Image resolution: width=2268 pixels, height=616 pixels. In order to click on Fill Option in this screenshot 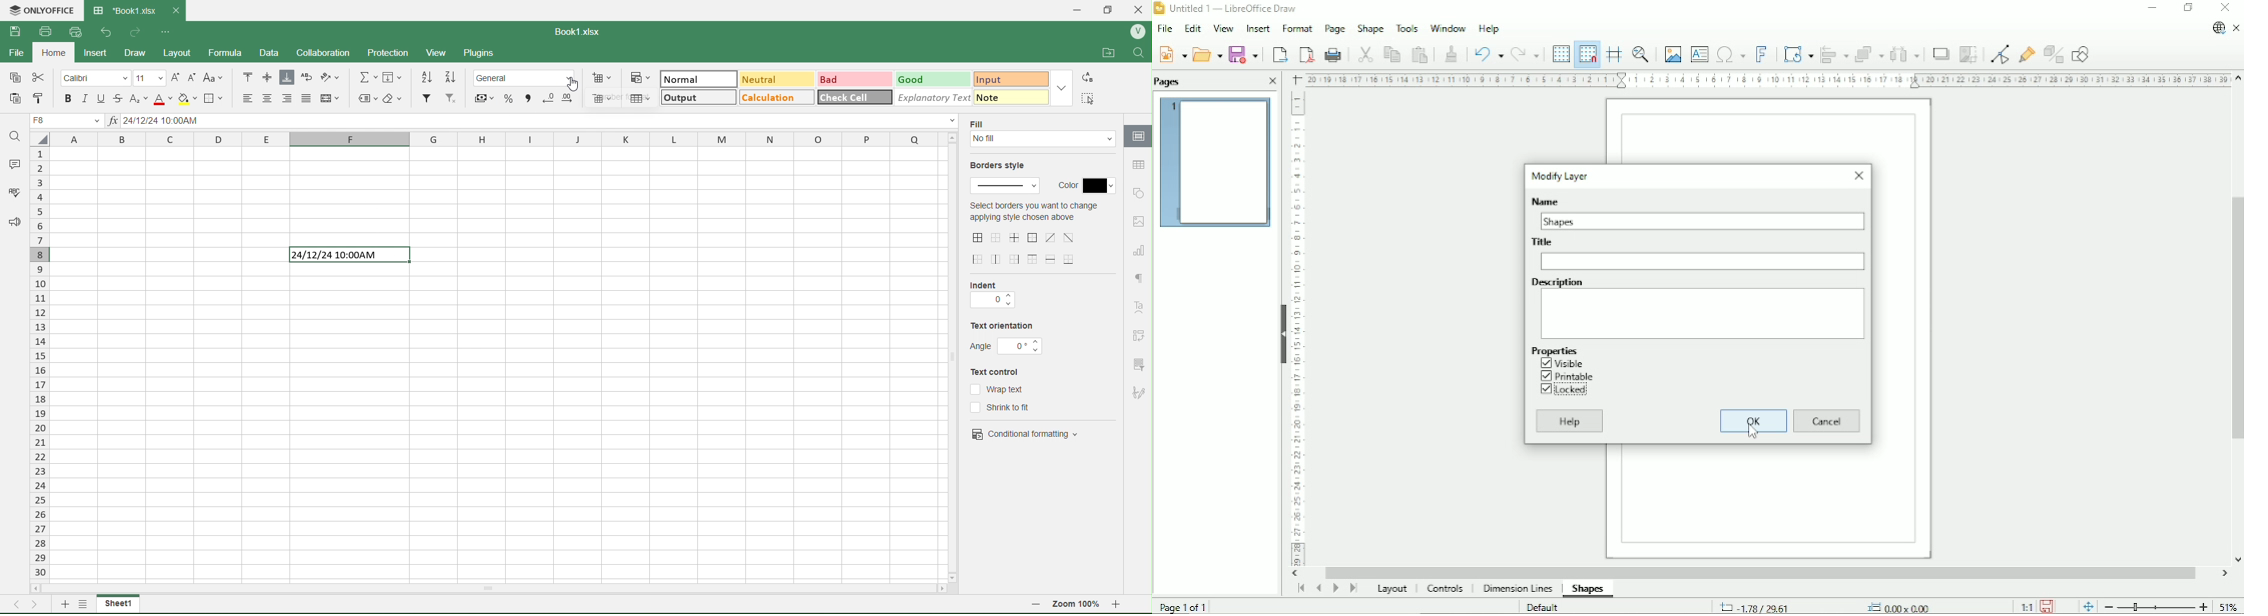, I will do `click(69, 122)`.